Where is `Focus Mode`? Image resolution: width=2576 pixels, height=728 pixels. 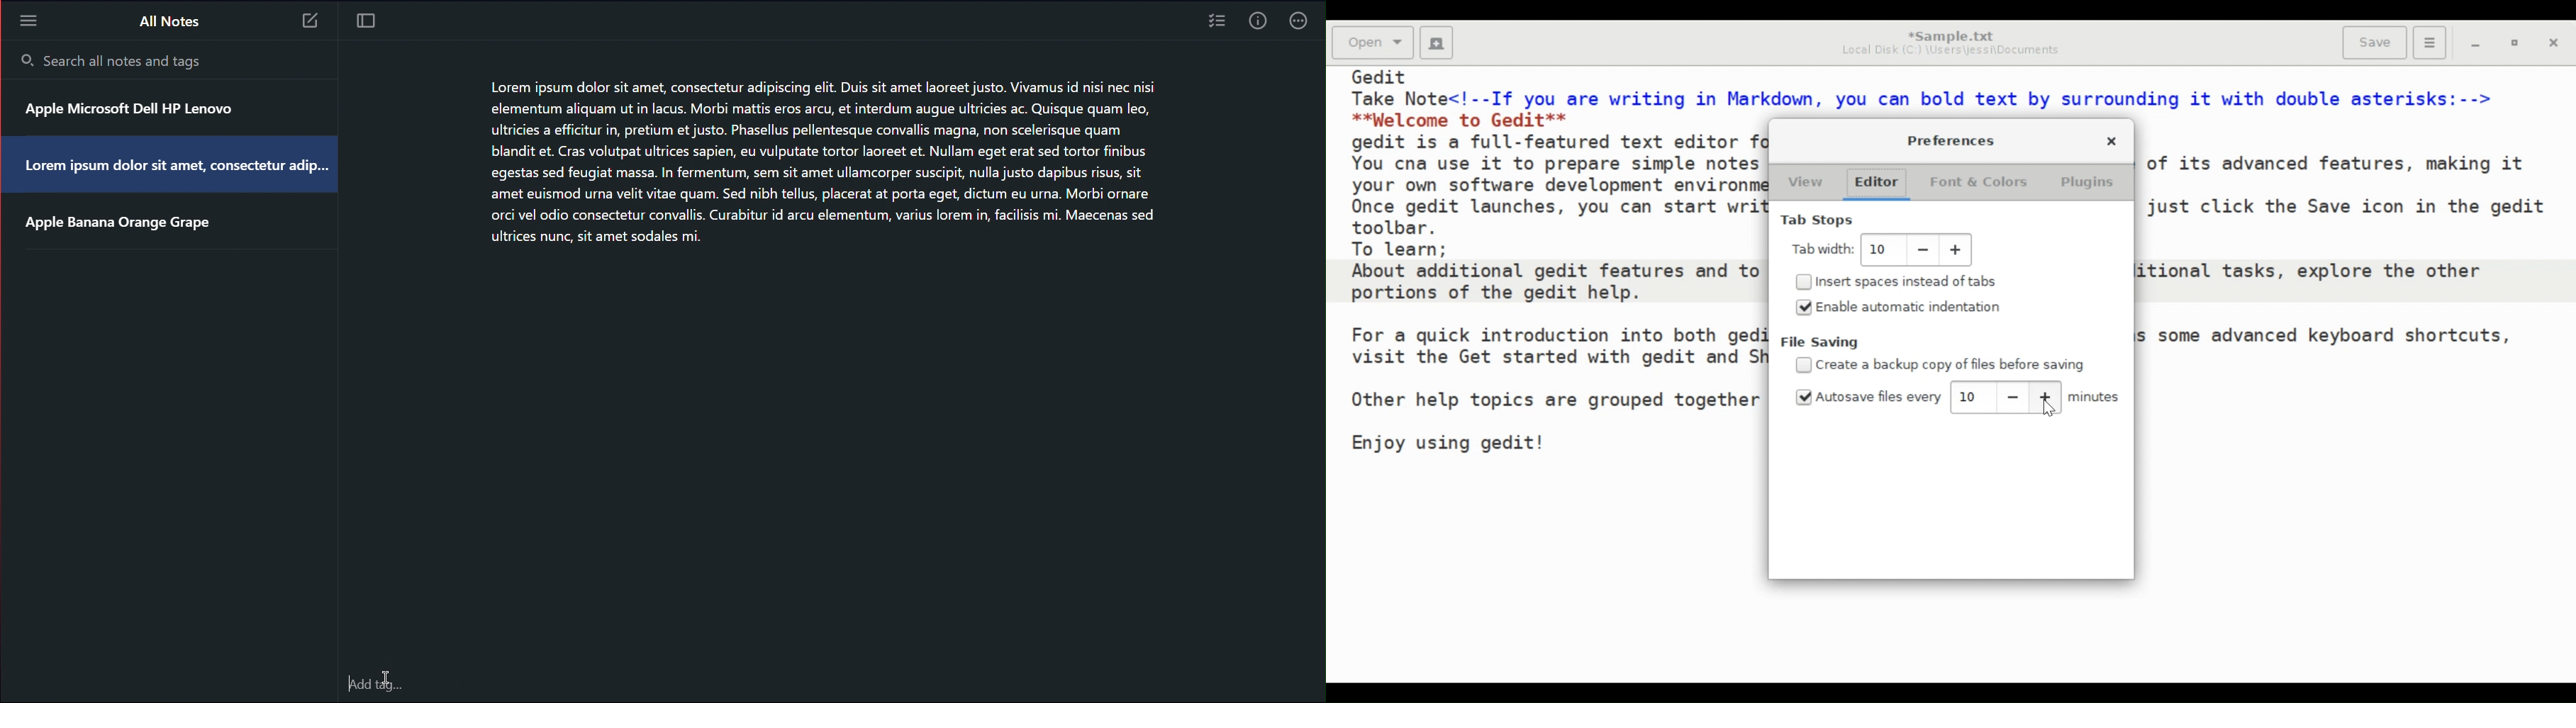
Focus Mode is located at coordinates (367, 21).